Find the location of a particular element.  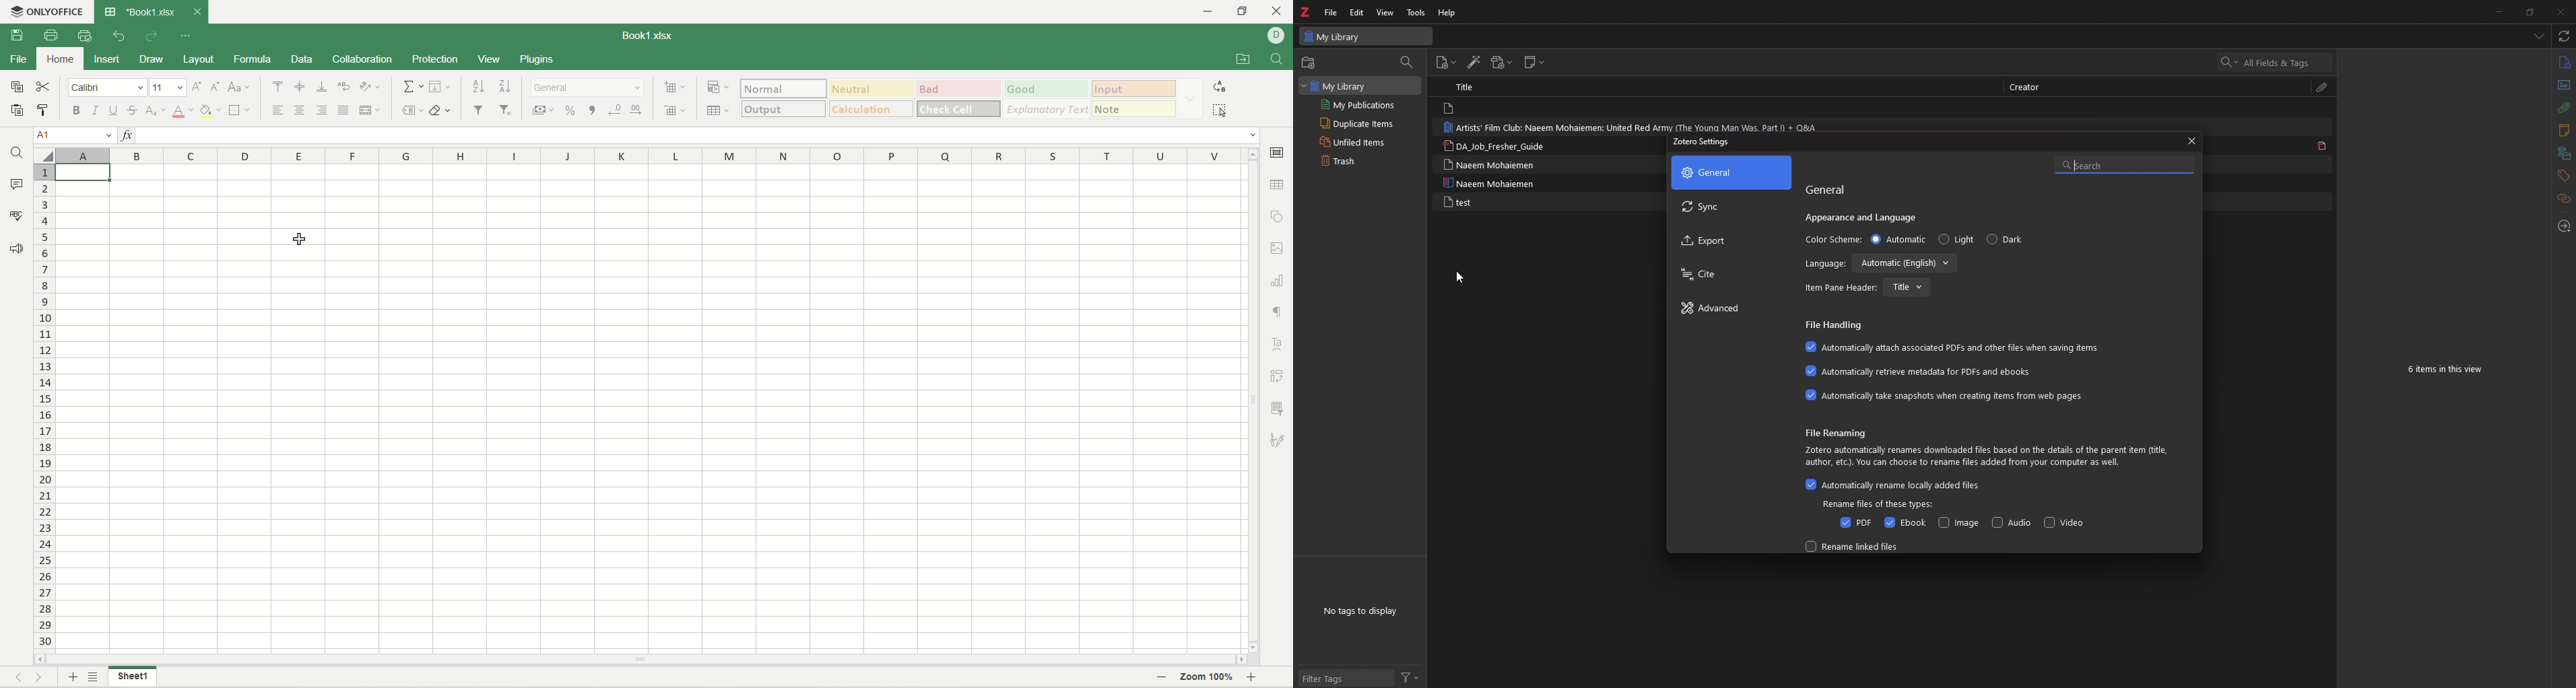

fill is located at coordinates (440, 85).